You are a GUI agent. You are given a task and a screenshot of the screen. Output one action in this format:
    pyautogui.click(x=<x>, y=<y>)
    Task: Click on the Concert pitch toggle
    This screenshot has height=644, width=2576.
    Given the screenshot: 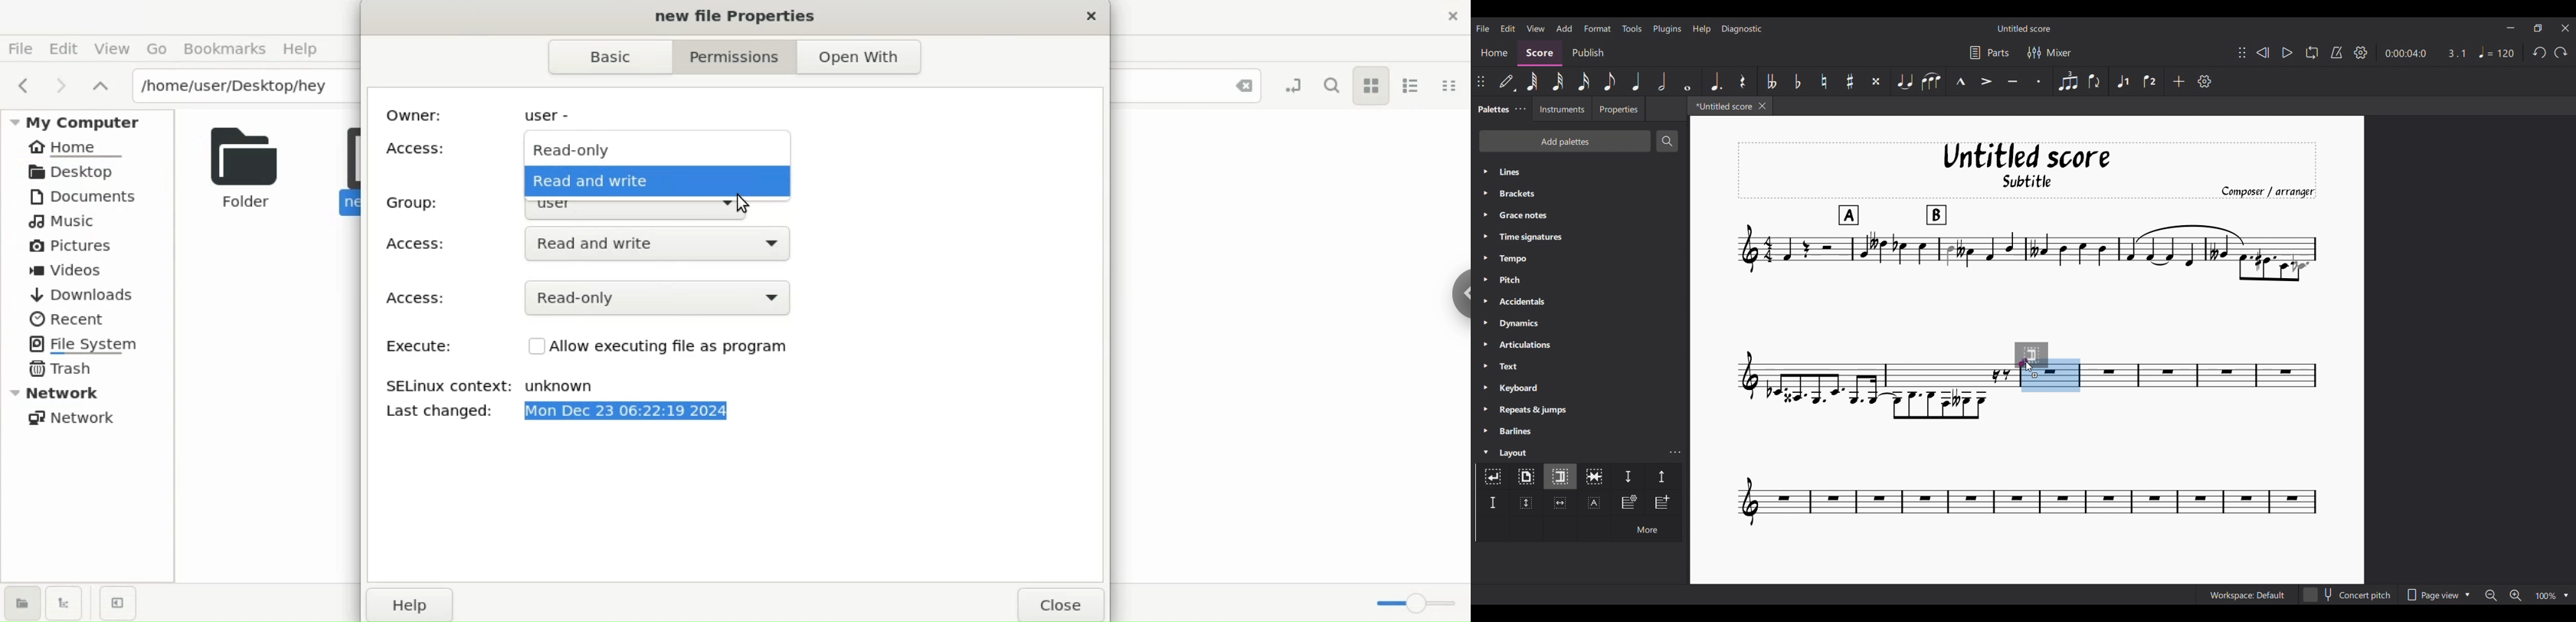 What is the action you would take?
    pyautogui.click(x=2348, y=595)
    